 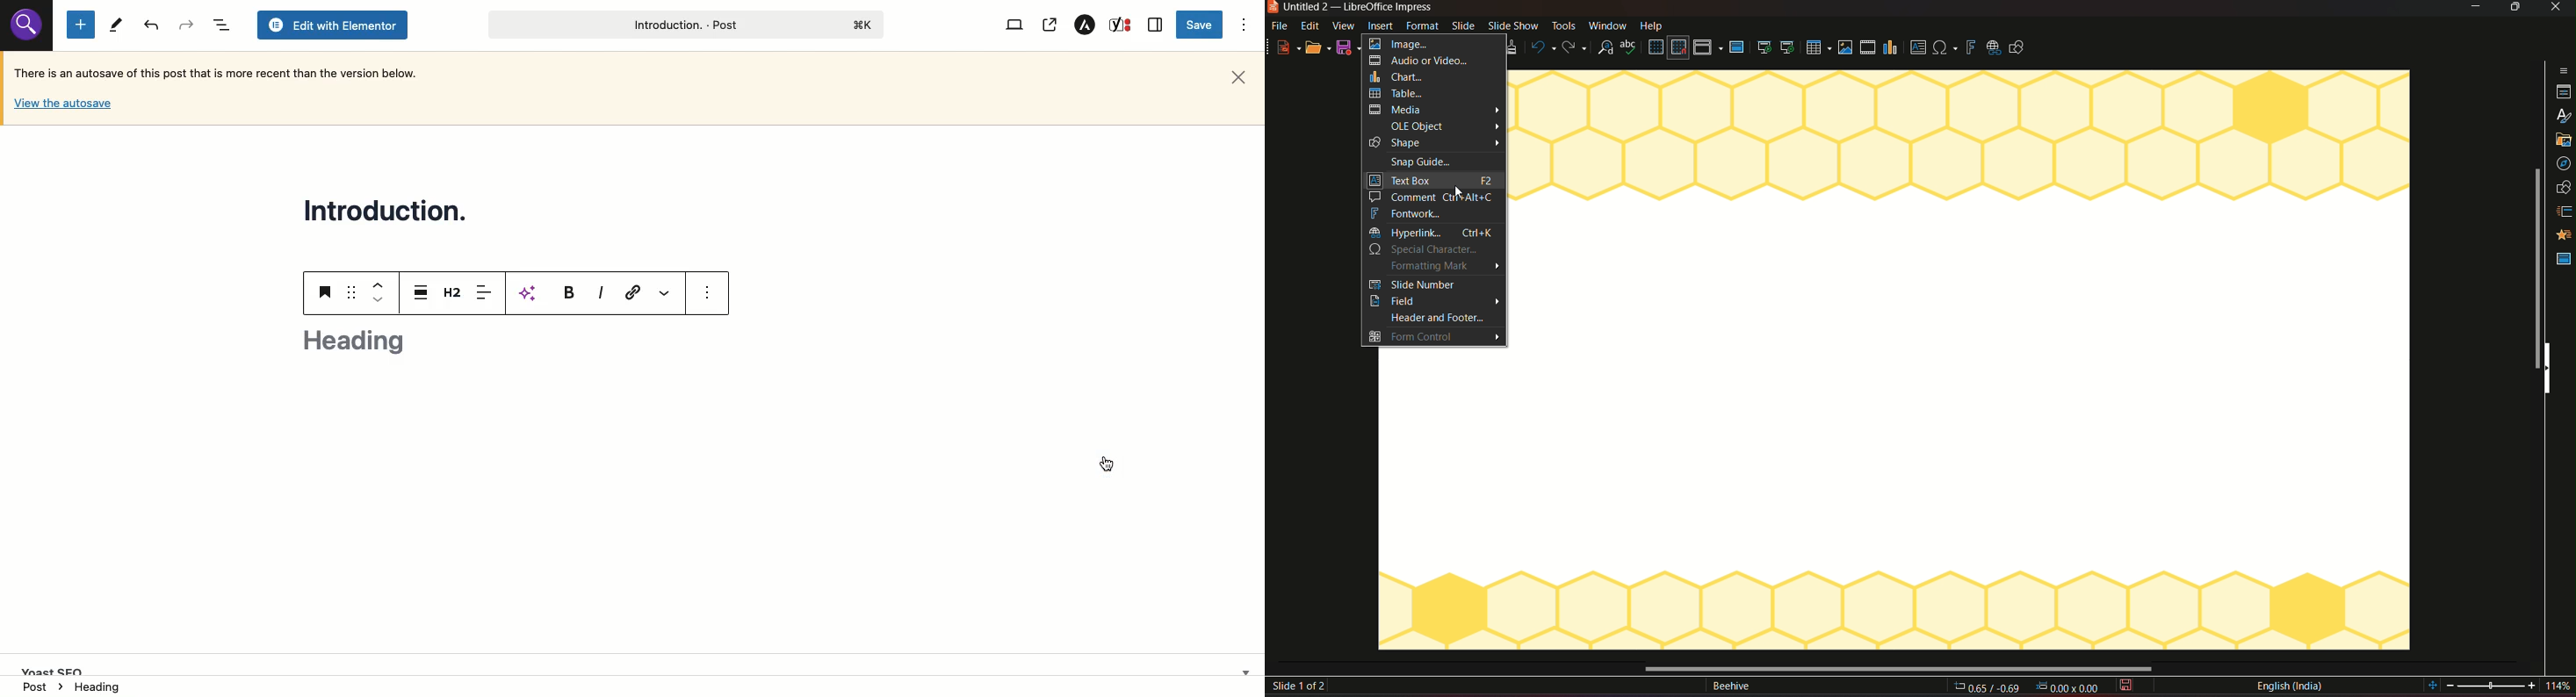 What do you see at coordinates (2025, 687) in the screenshot?
I see `dimensions` at bounding box center [2025, 687].